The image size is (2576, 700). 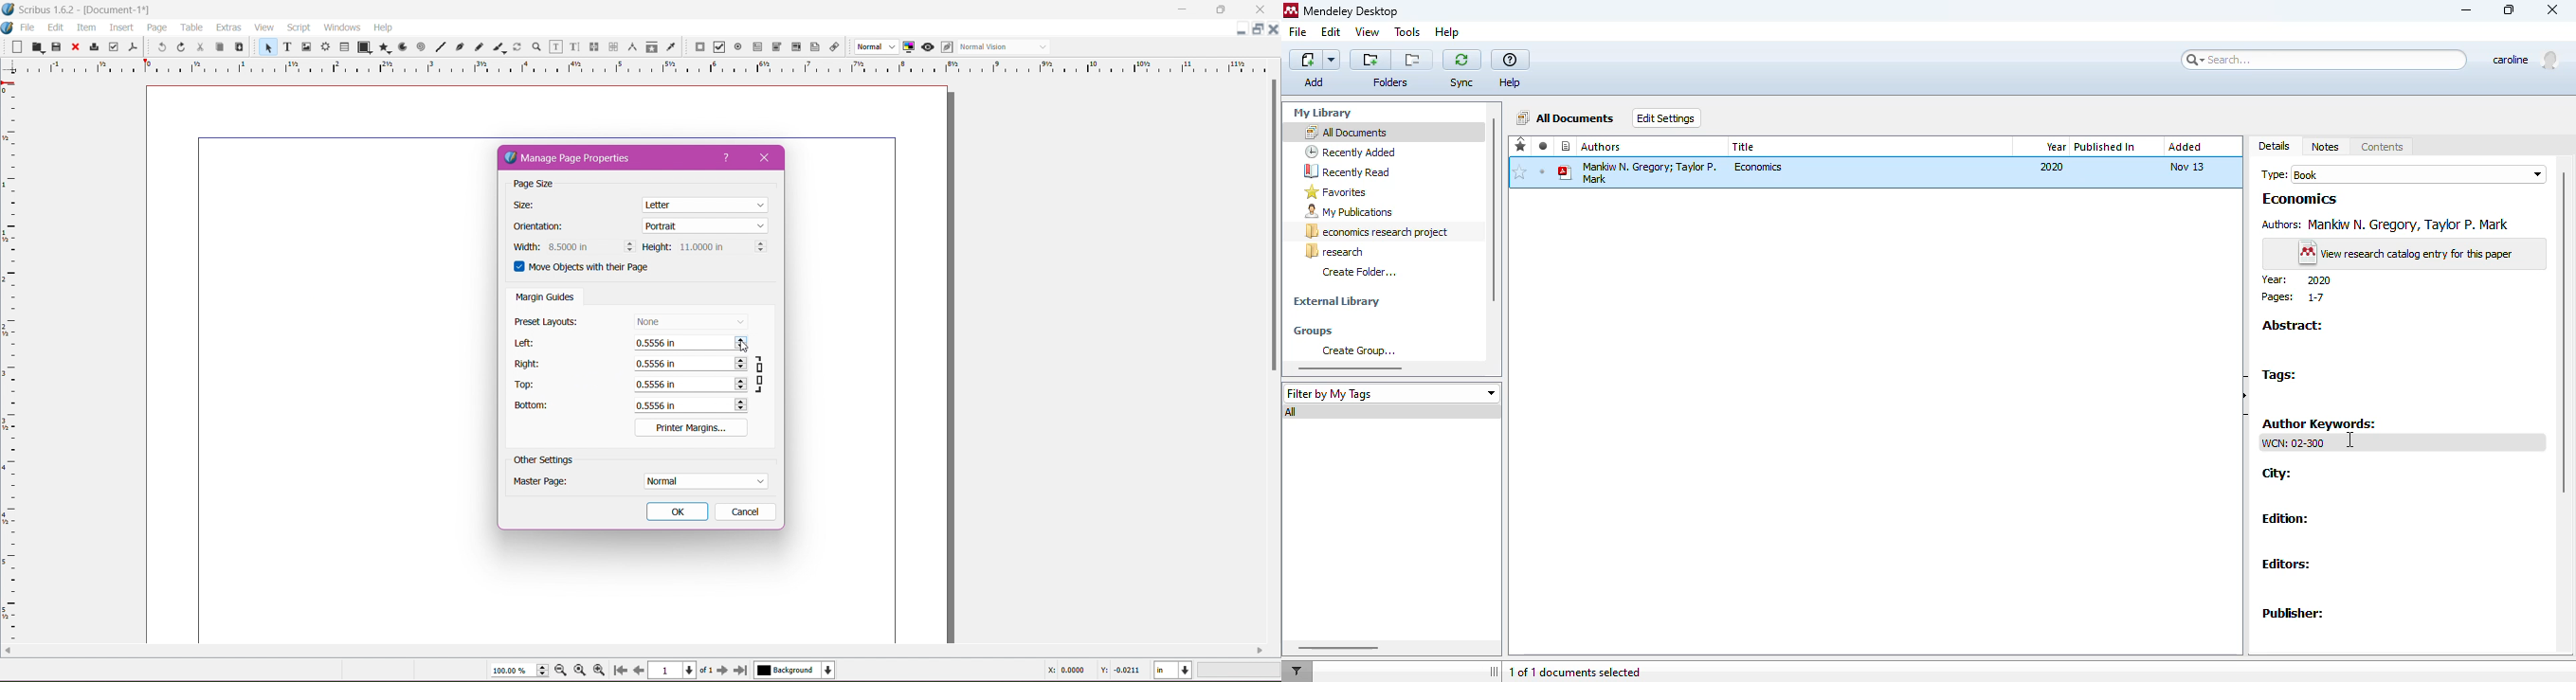 What do you see at coordinates (742, 671) in the screenshot?
I see `Go to last page` at bounding box center [742, 671].